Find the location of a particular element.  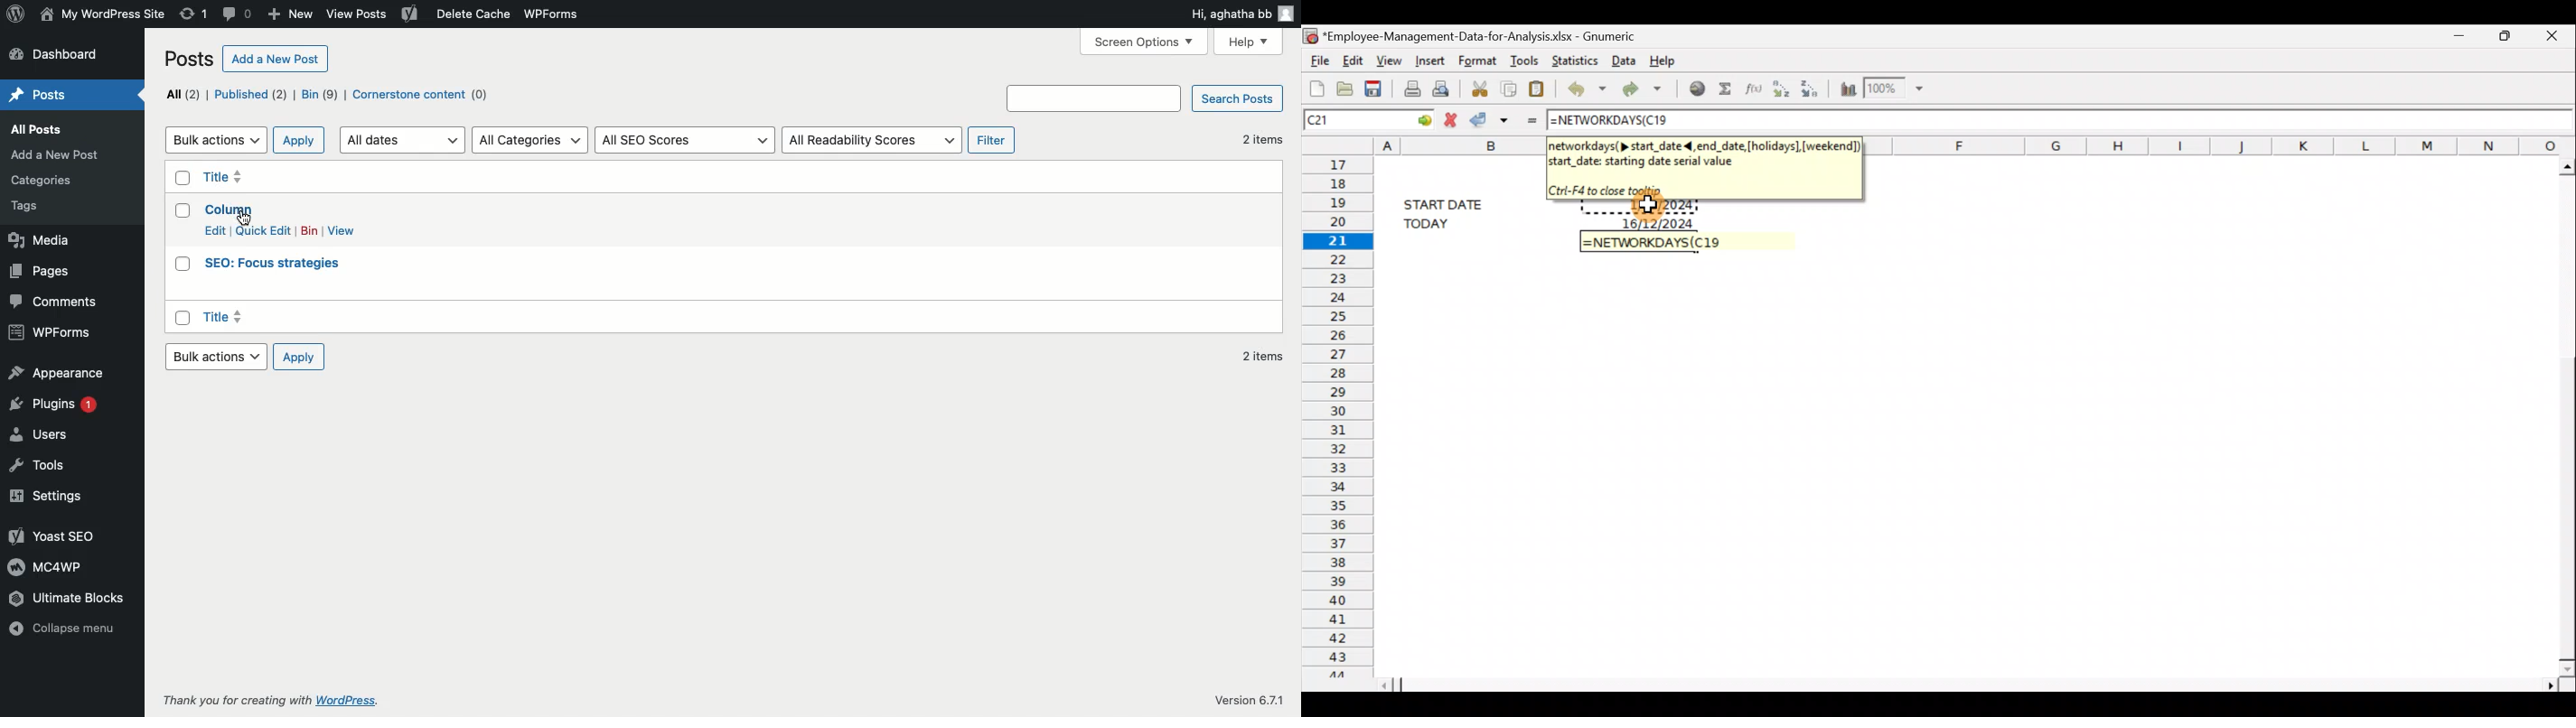

Save the current workbook is located at coordinates (1375, 86).